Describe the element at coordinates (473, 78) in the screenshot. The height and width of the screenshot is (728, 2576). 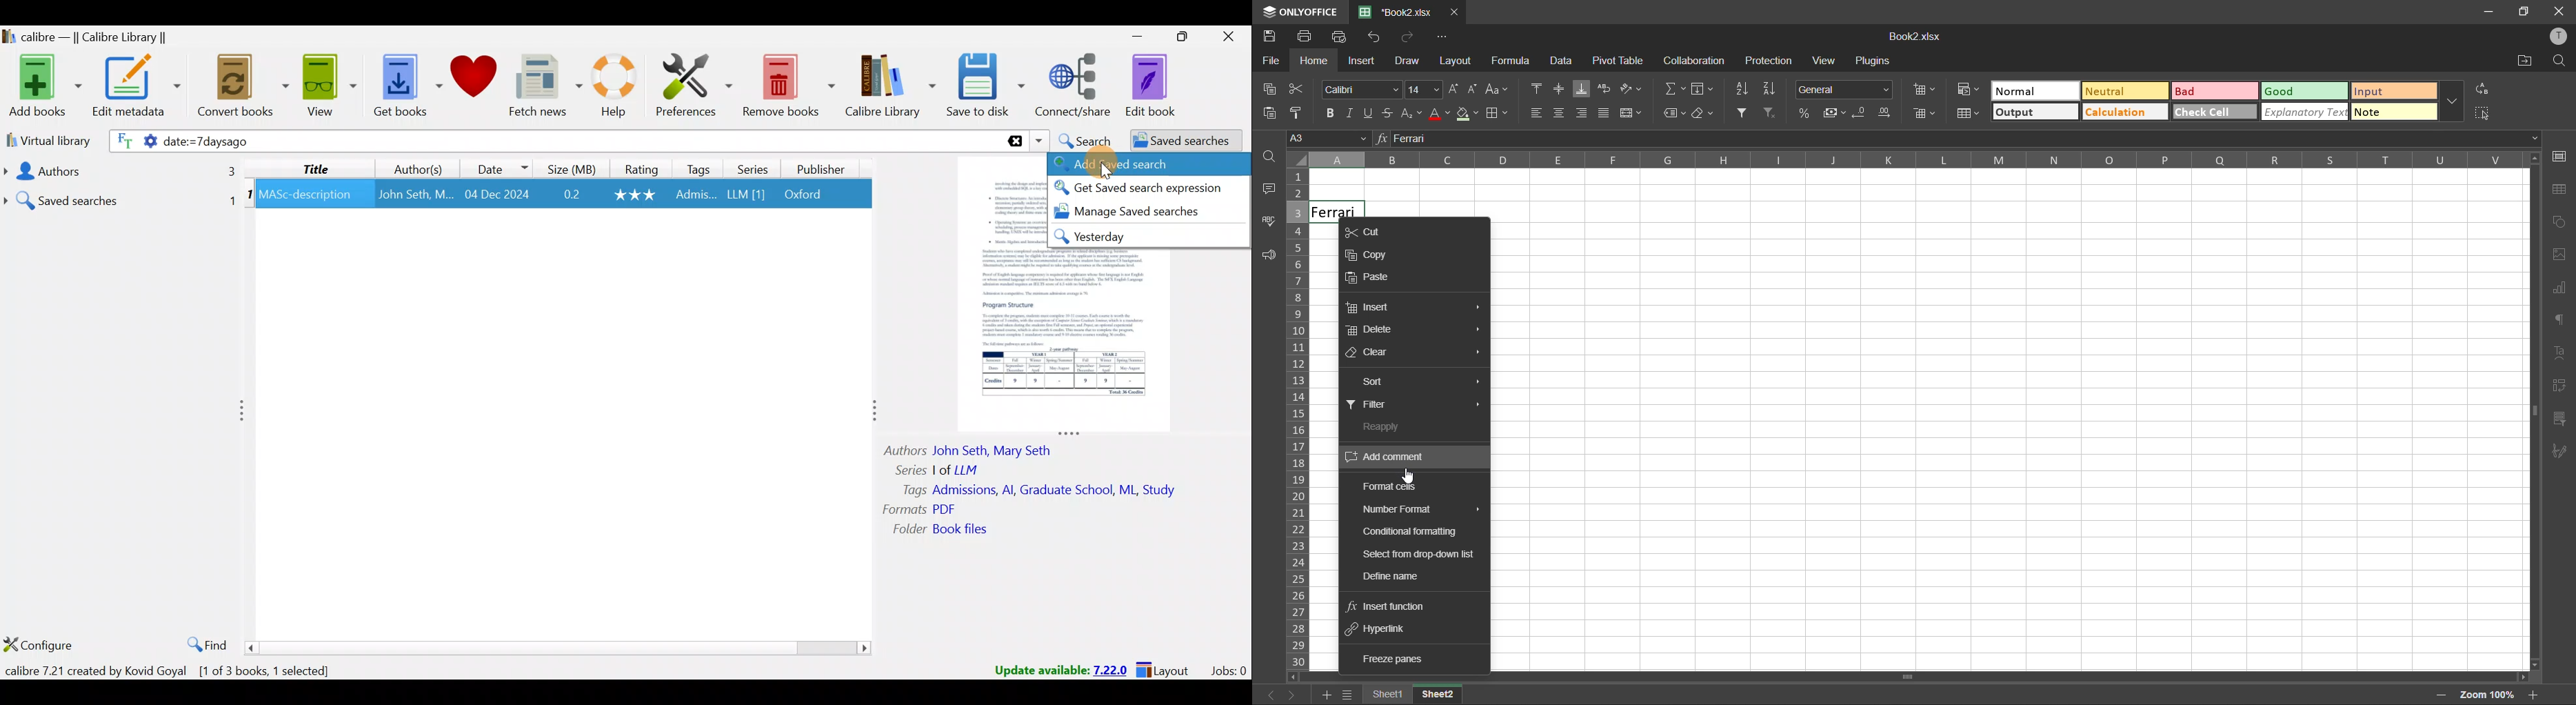
I see `Donate` at that location.